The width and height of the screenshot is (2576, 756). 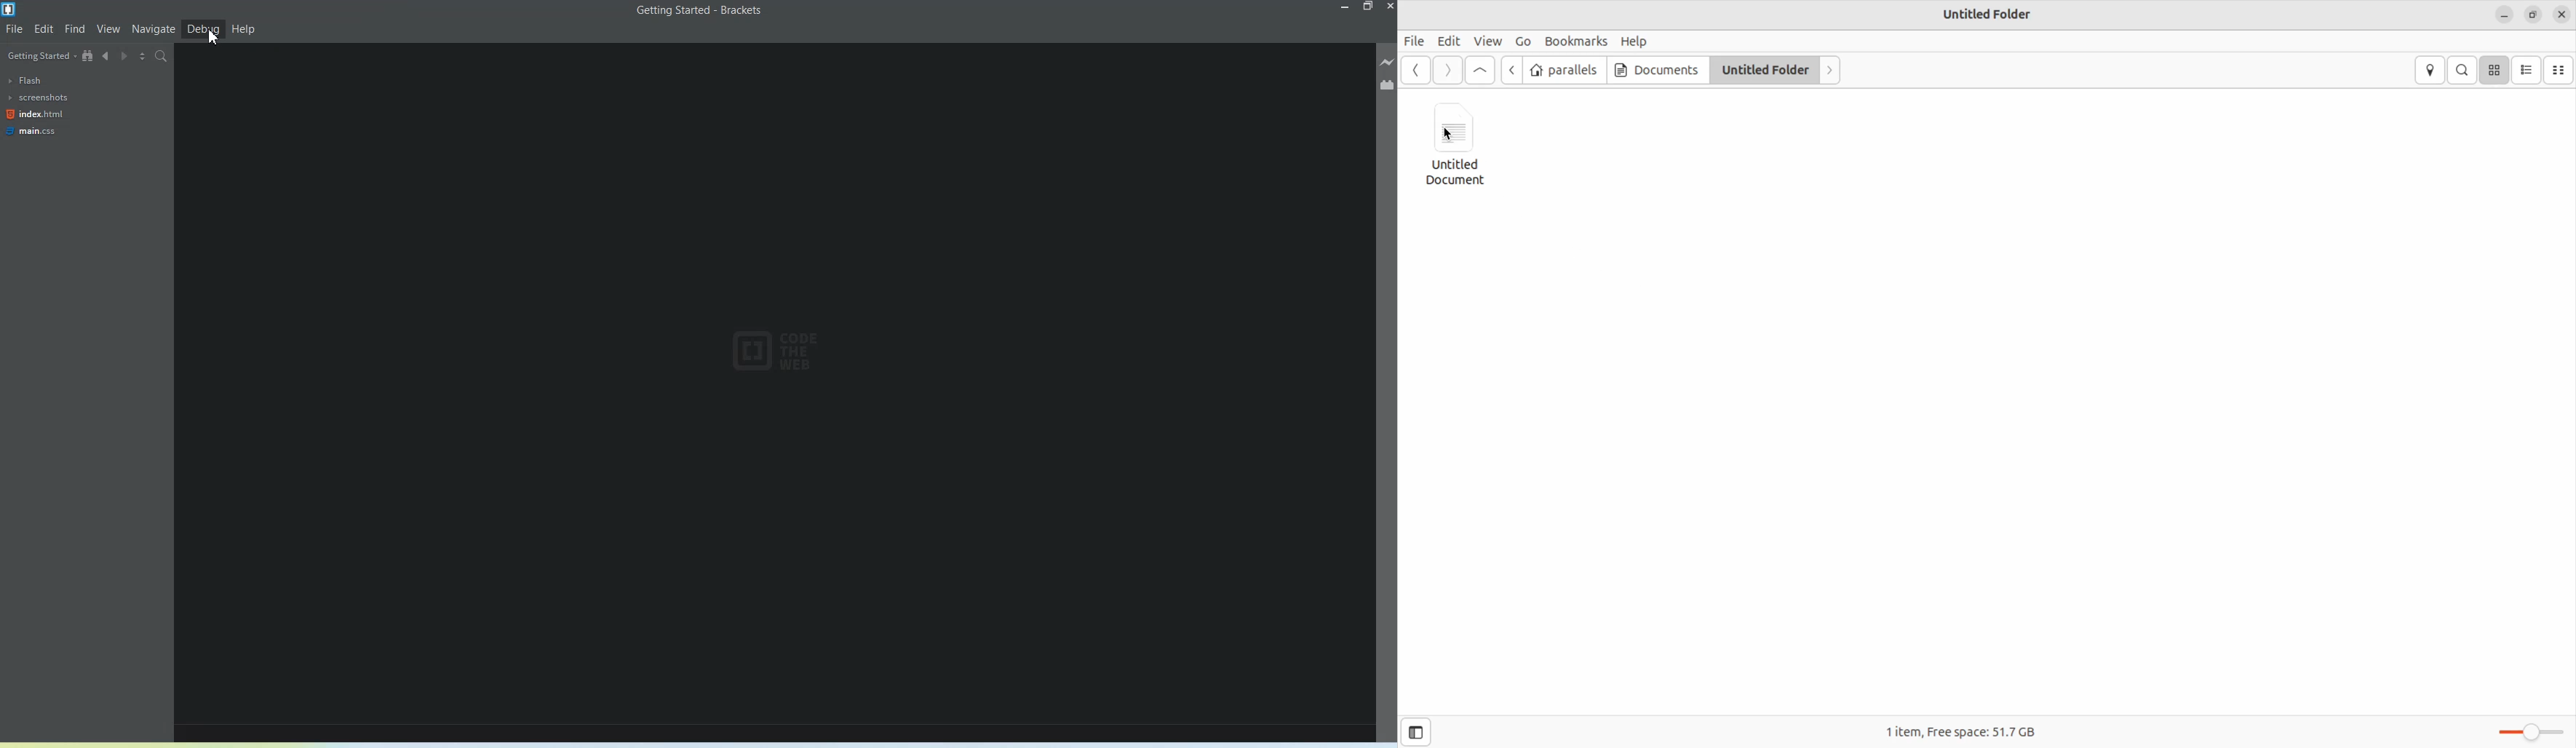 What do you see at coordinates (243, 28) in the screenshot?
I see `Help` at bounding box center [243, 28].